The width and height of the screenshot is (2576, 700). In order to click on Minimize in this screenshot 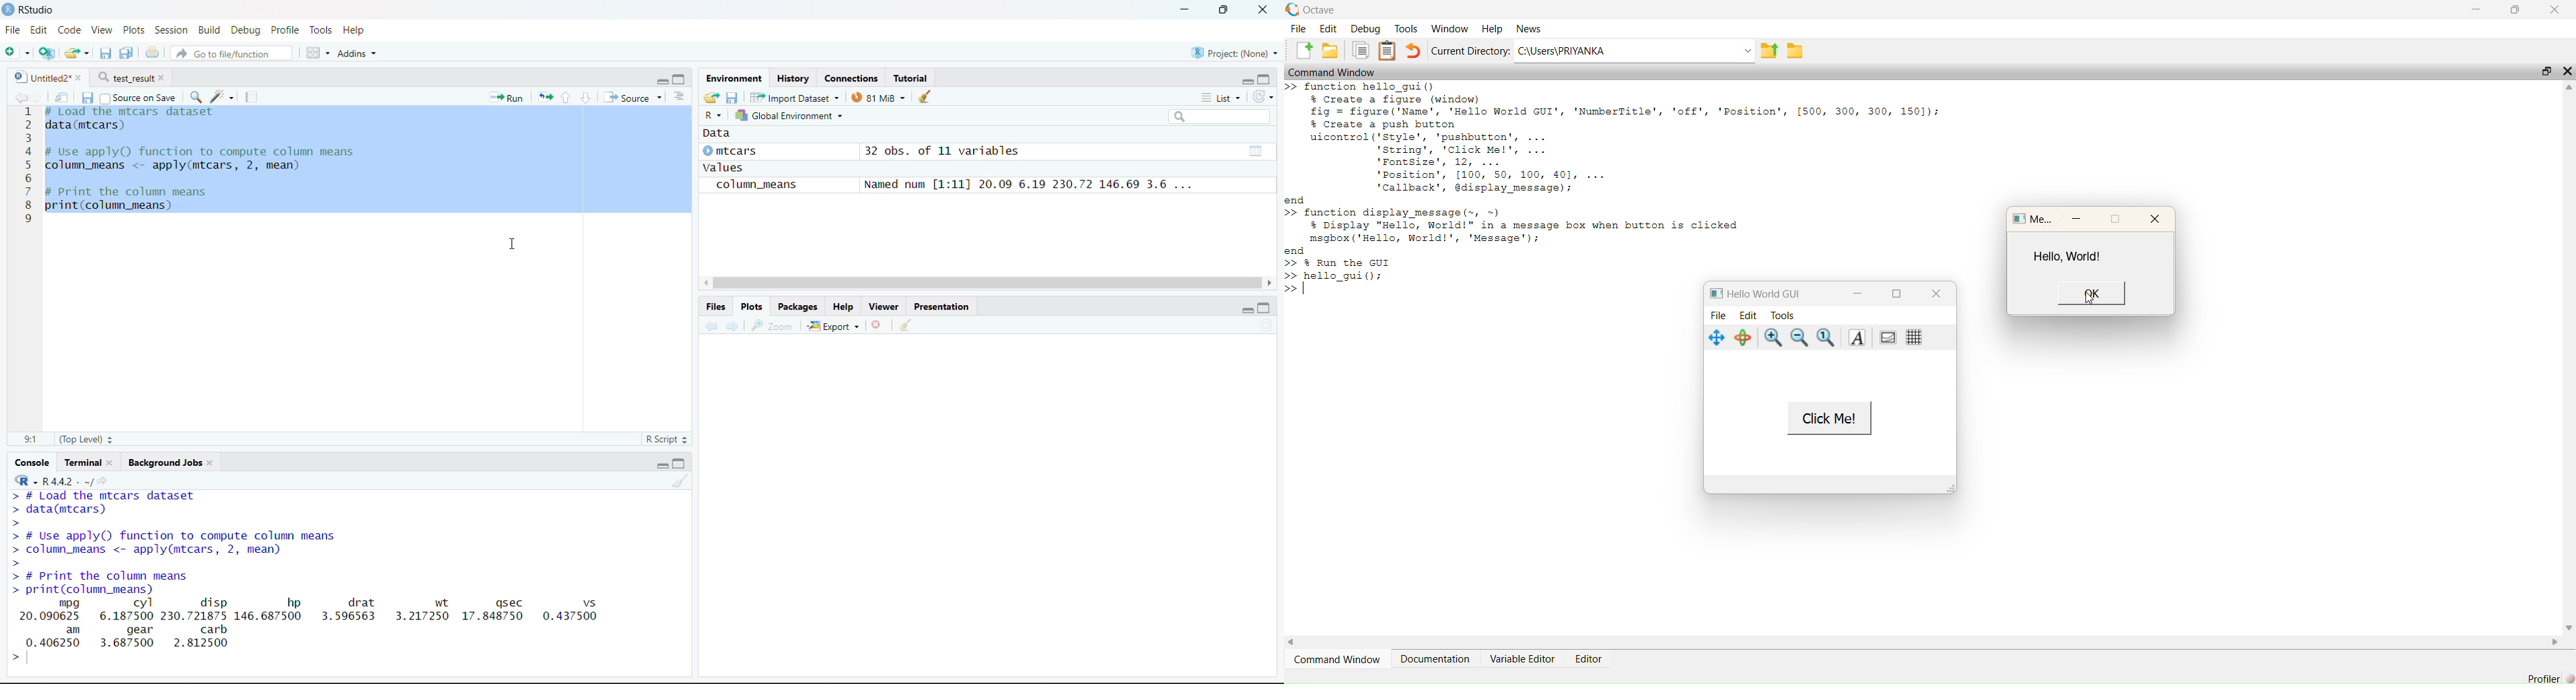, I will do `click(1240, 80)`.